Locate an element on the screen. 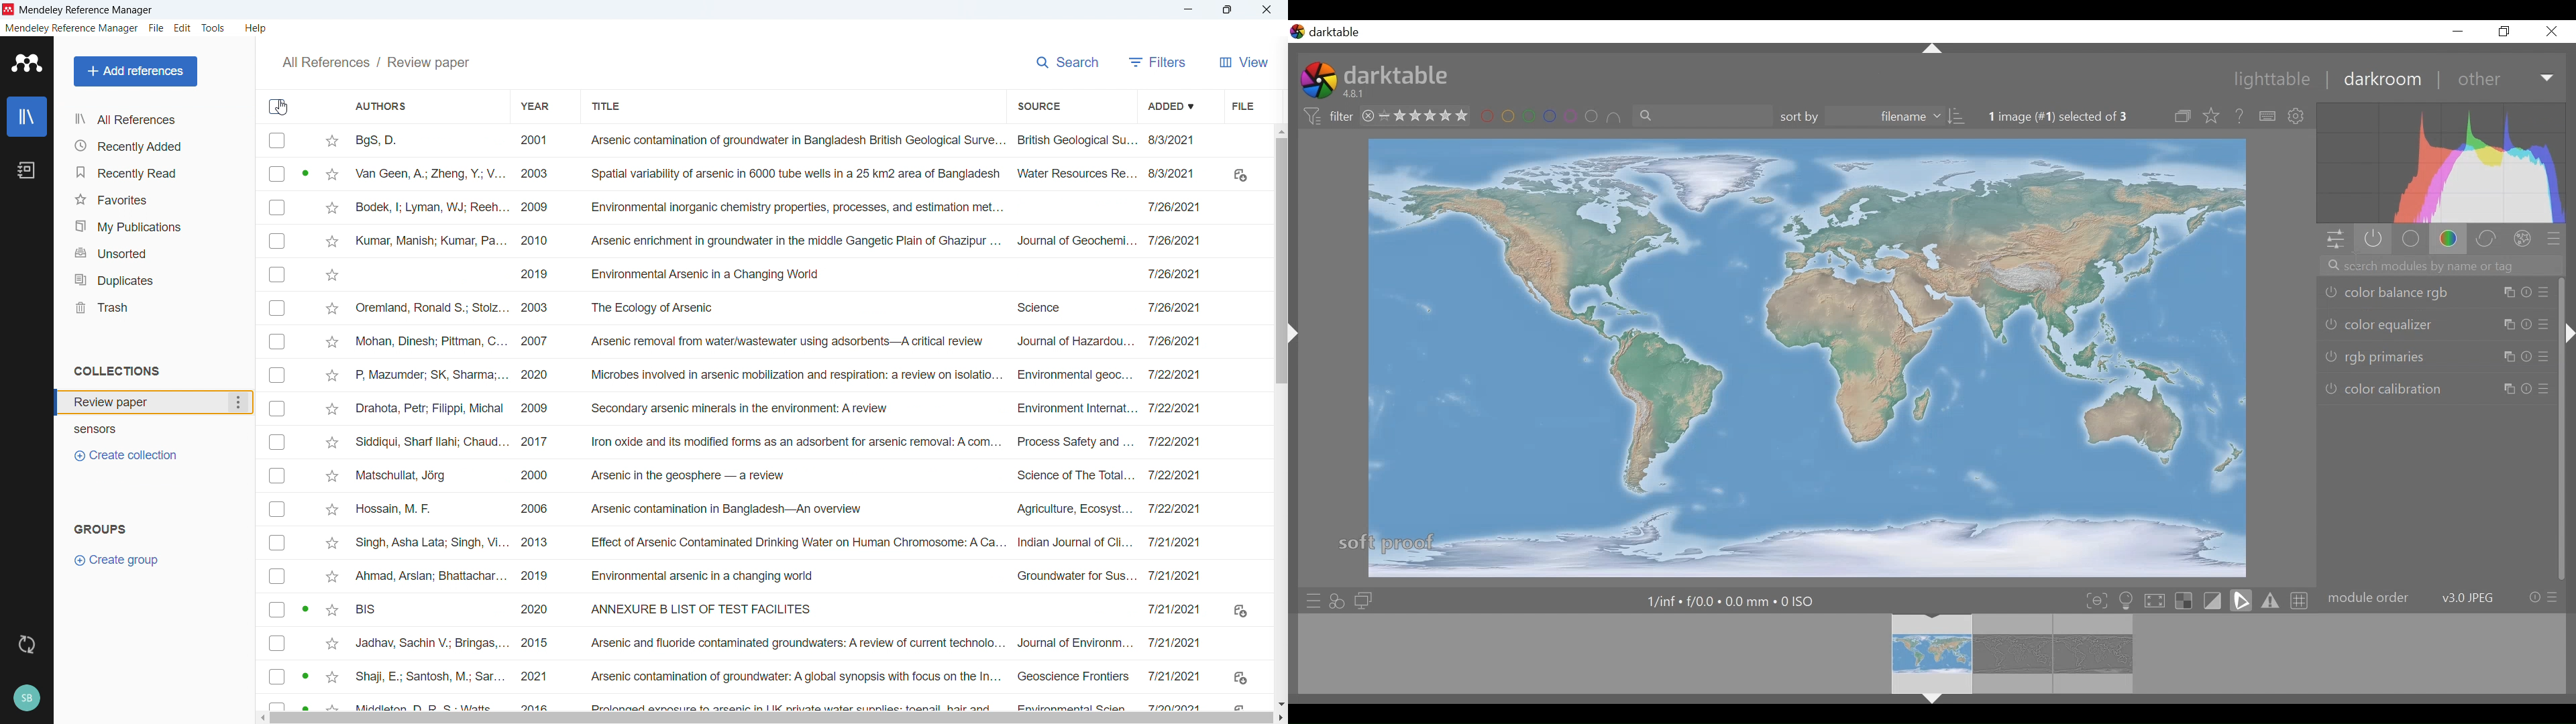  Zhang, Xinbo; Chen, Xun; ... 2016 Effect of filling fraction on the performance of sponge-based moving bed biofil... Bioresource Technol... 10/28/2024 is located at coordinates (782, 408).